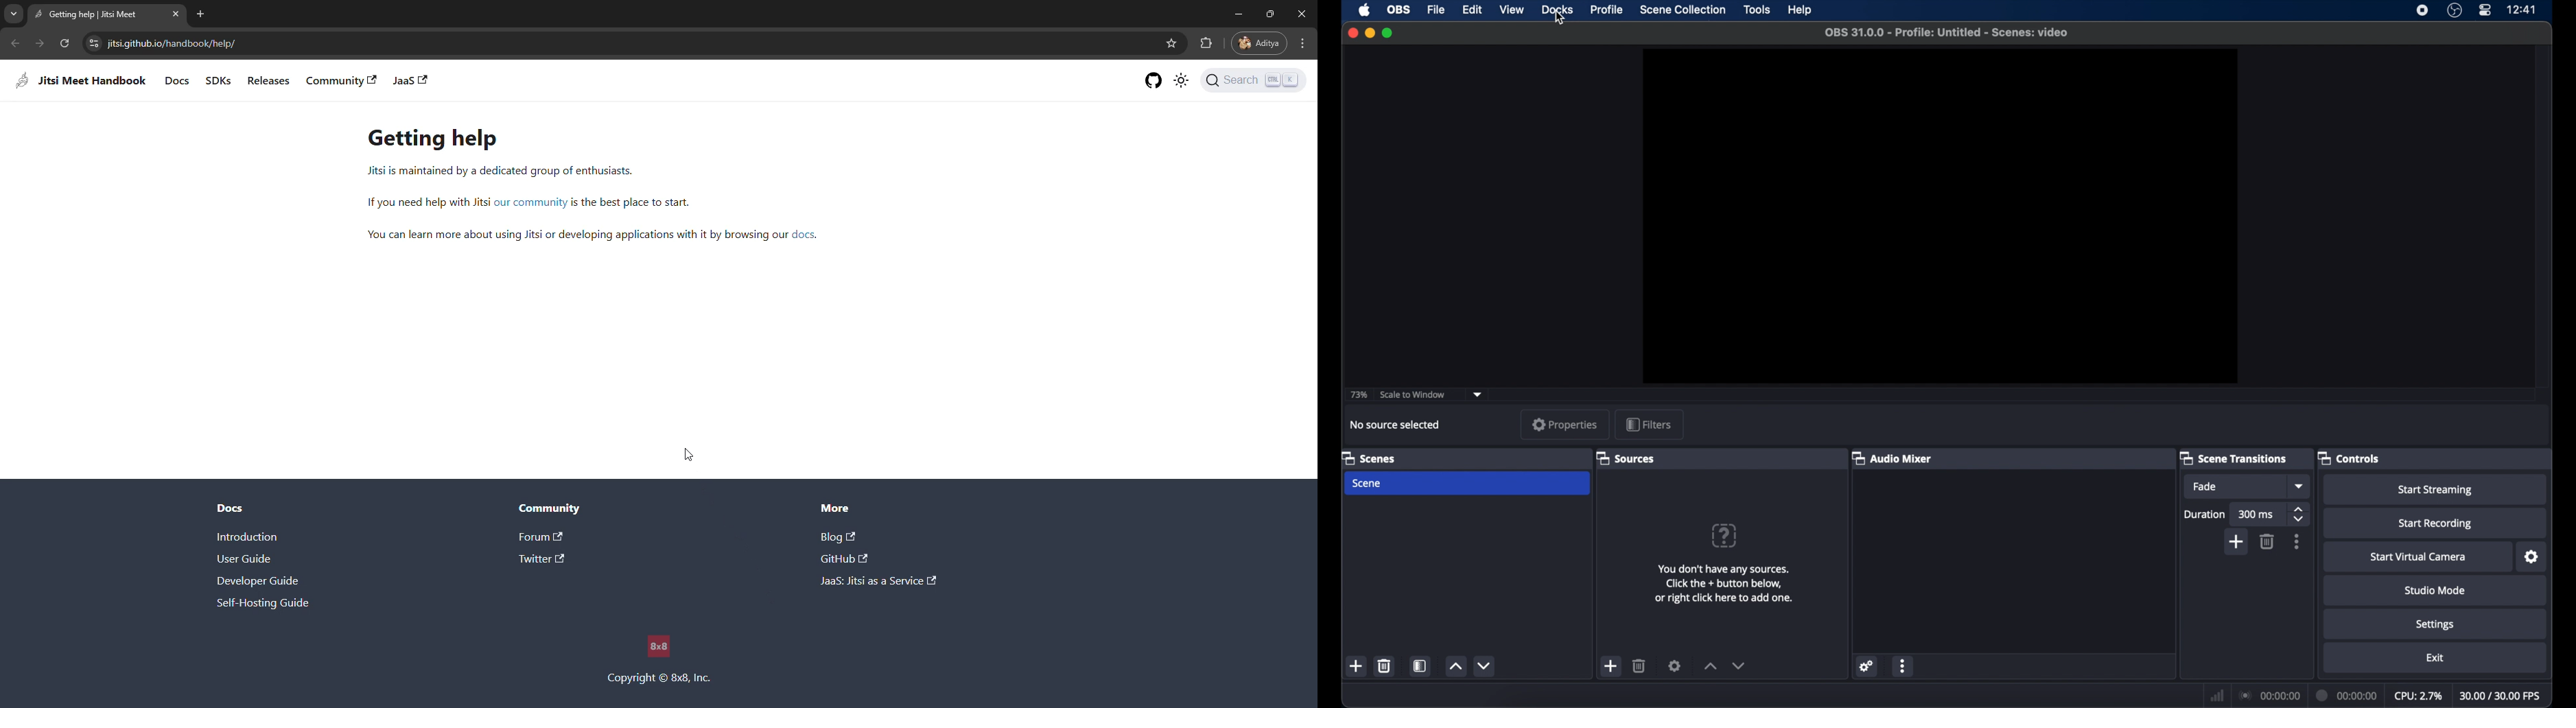  I want to click on scene, so click(1368, 483).